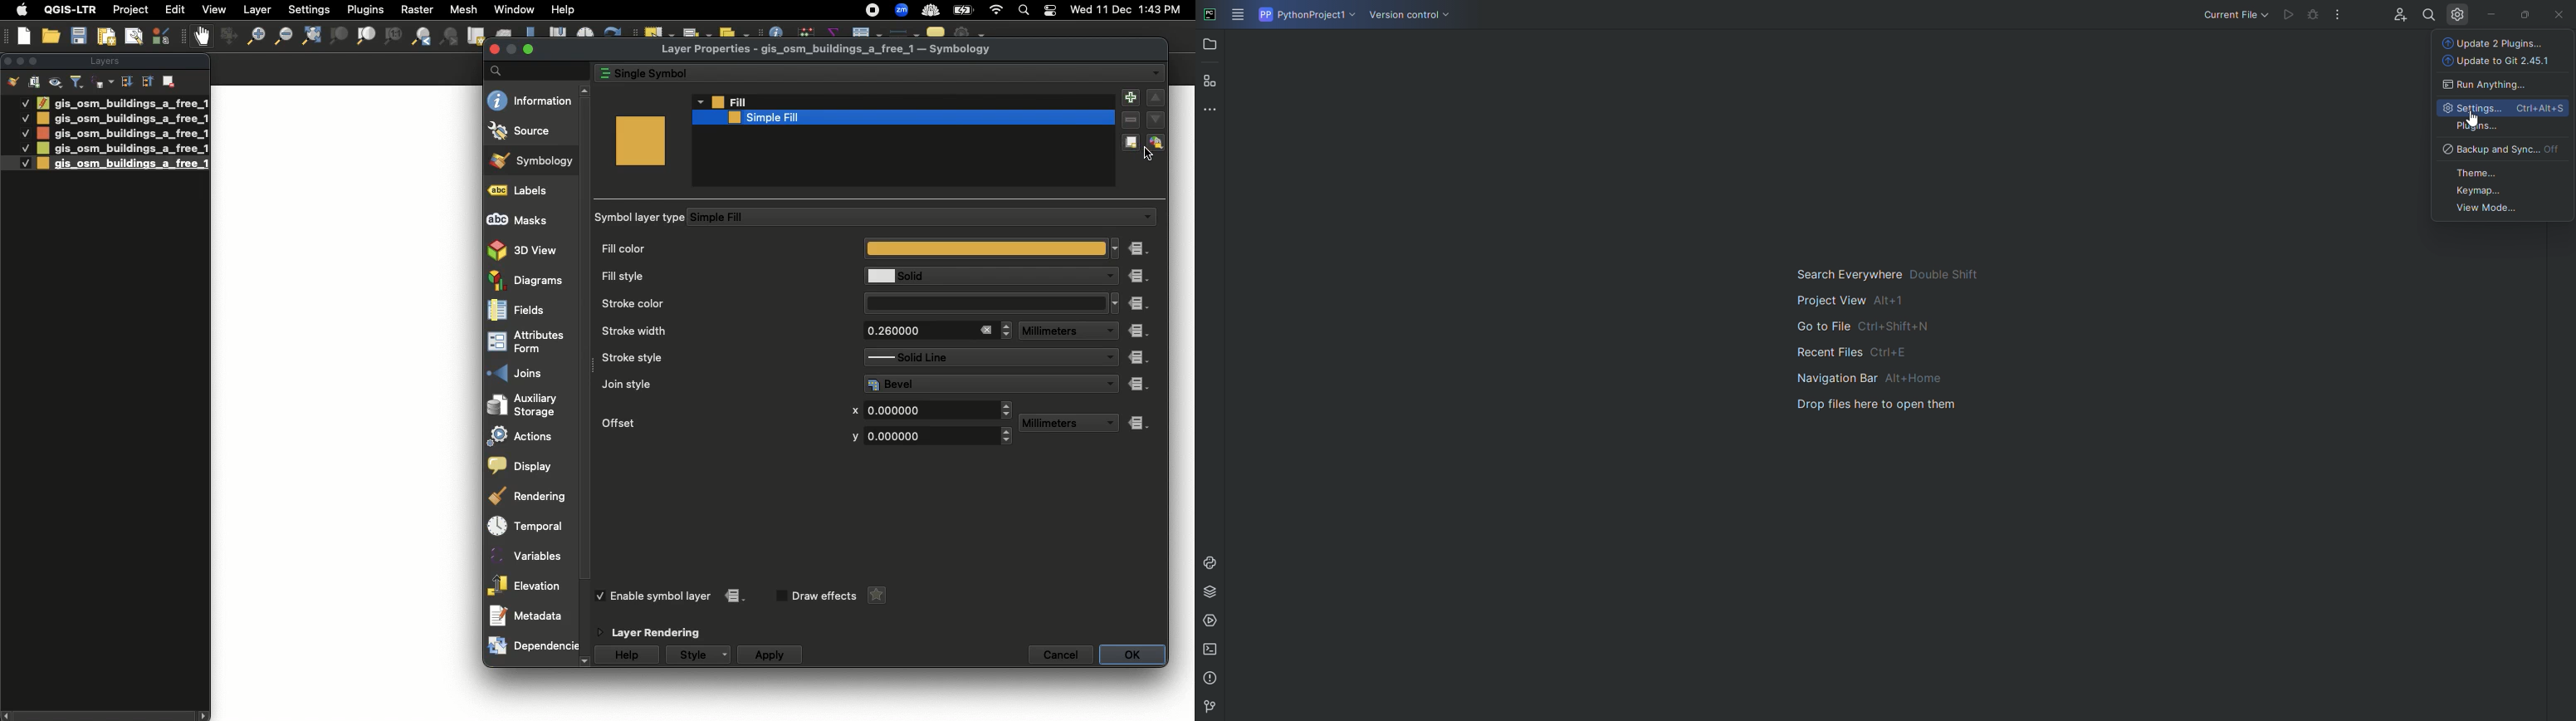 This screenshot has height=728, width=2576. I want to click on Close, so click(985, 330).